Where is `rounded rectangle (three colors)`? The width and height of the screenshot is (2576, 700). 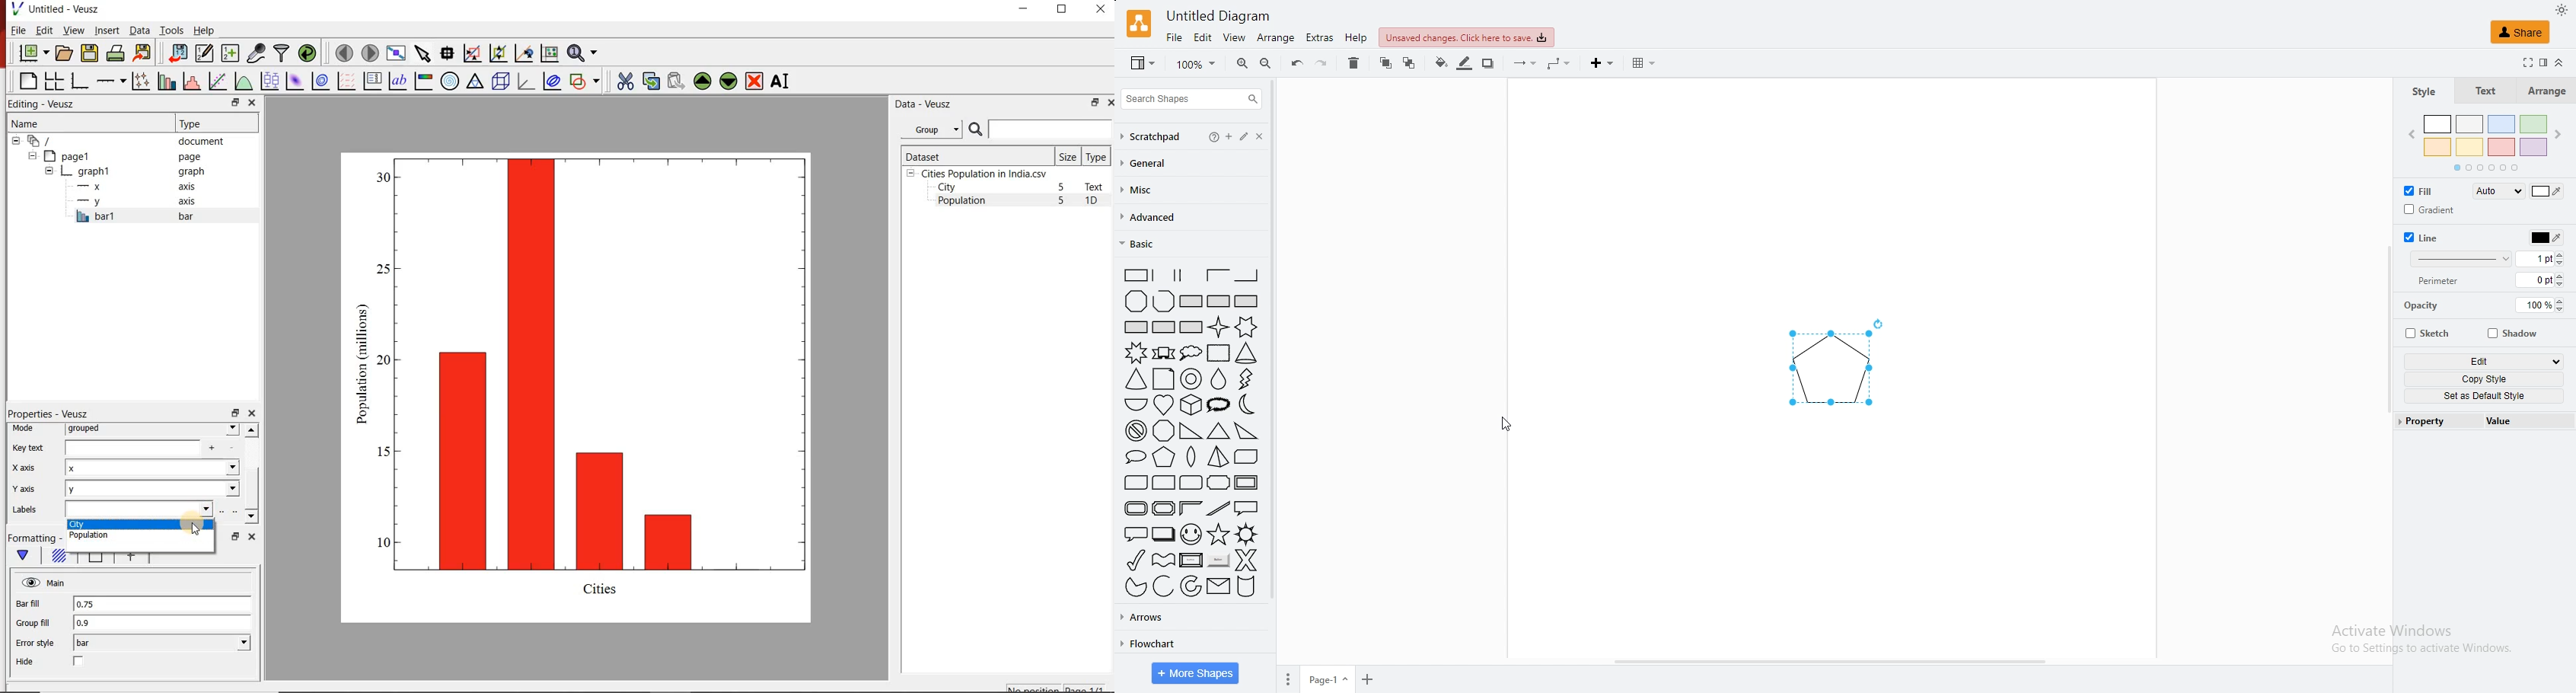
rounded rectangle (three colors) is located at coordinates (1191, 483).